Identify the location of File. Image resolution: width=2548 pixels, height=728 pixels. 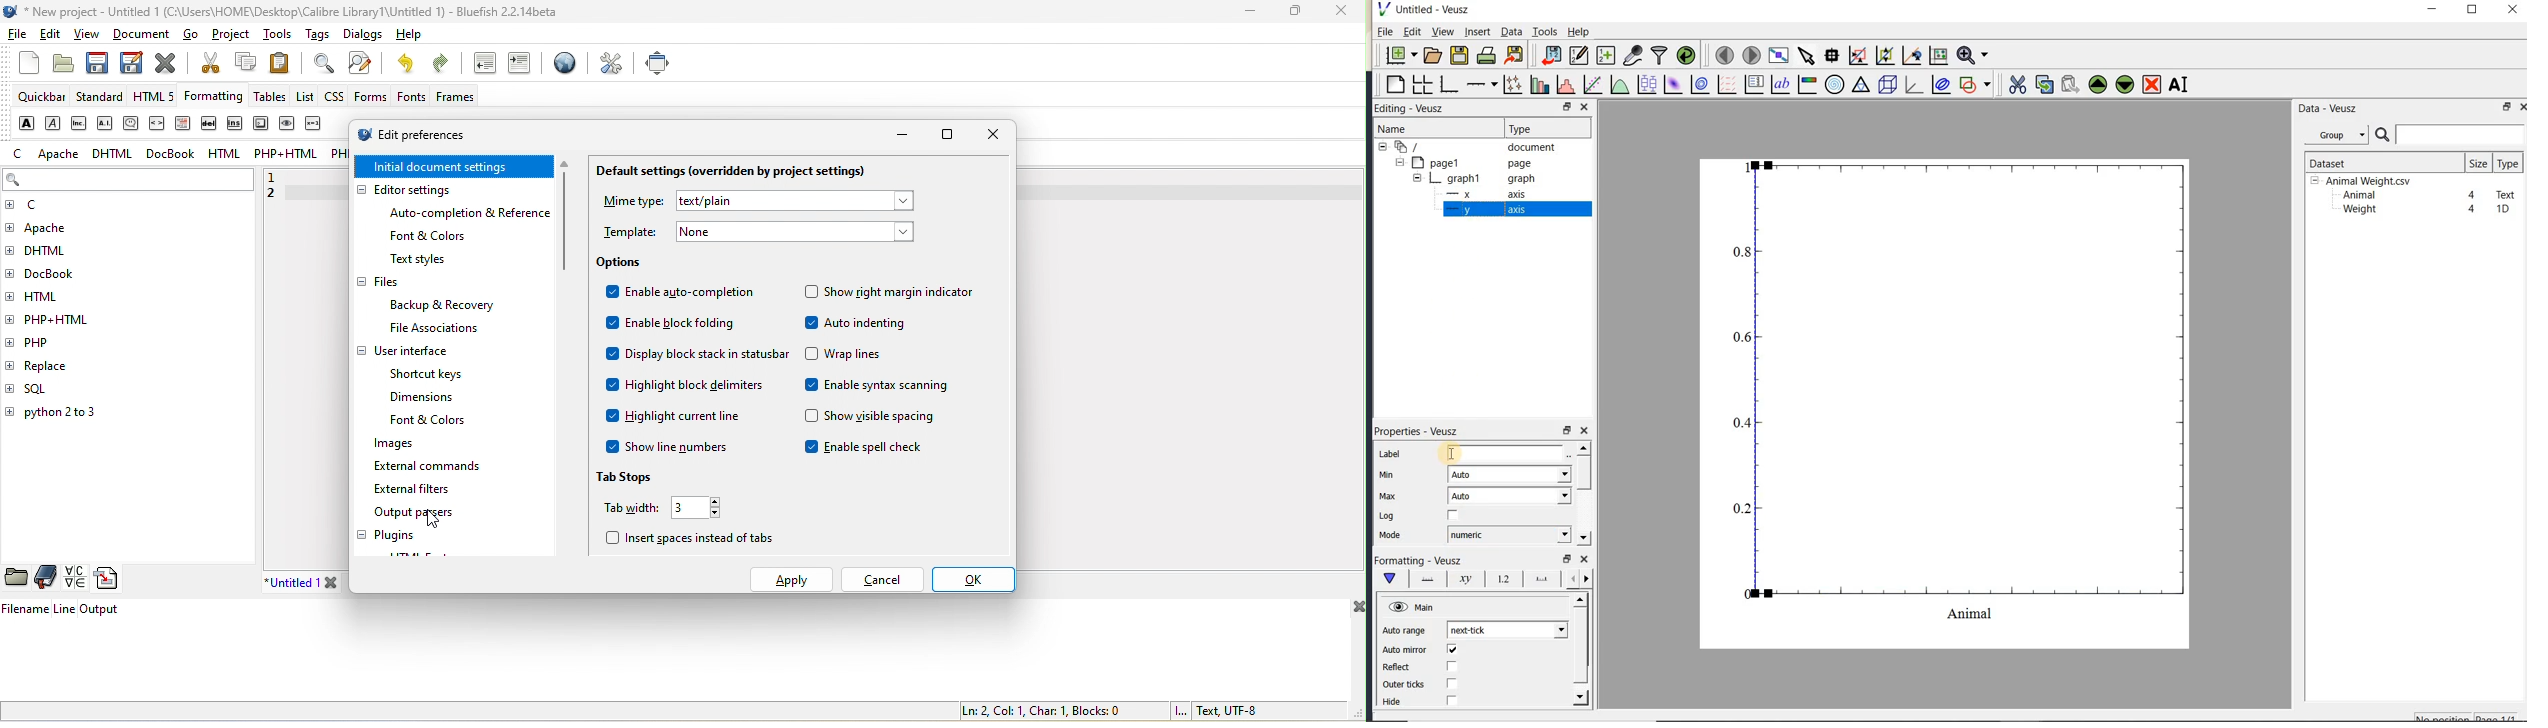
(1385, 32).